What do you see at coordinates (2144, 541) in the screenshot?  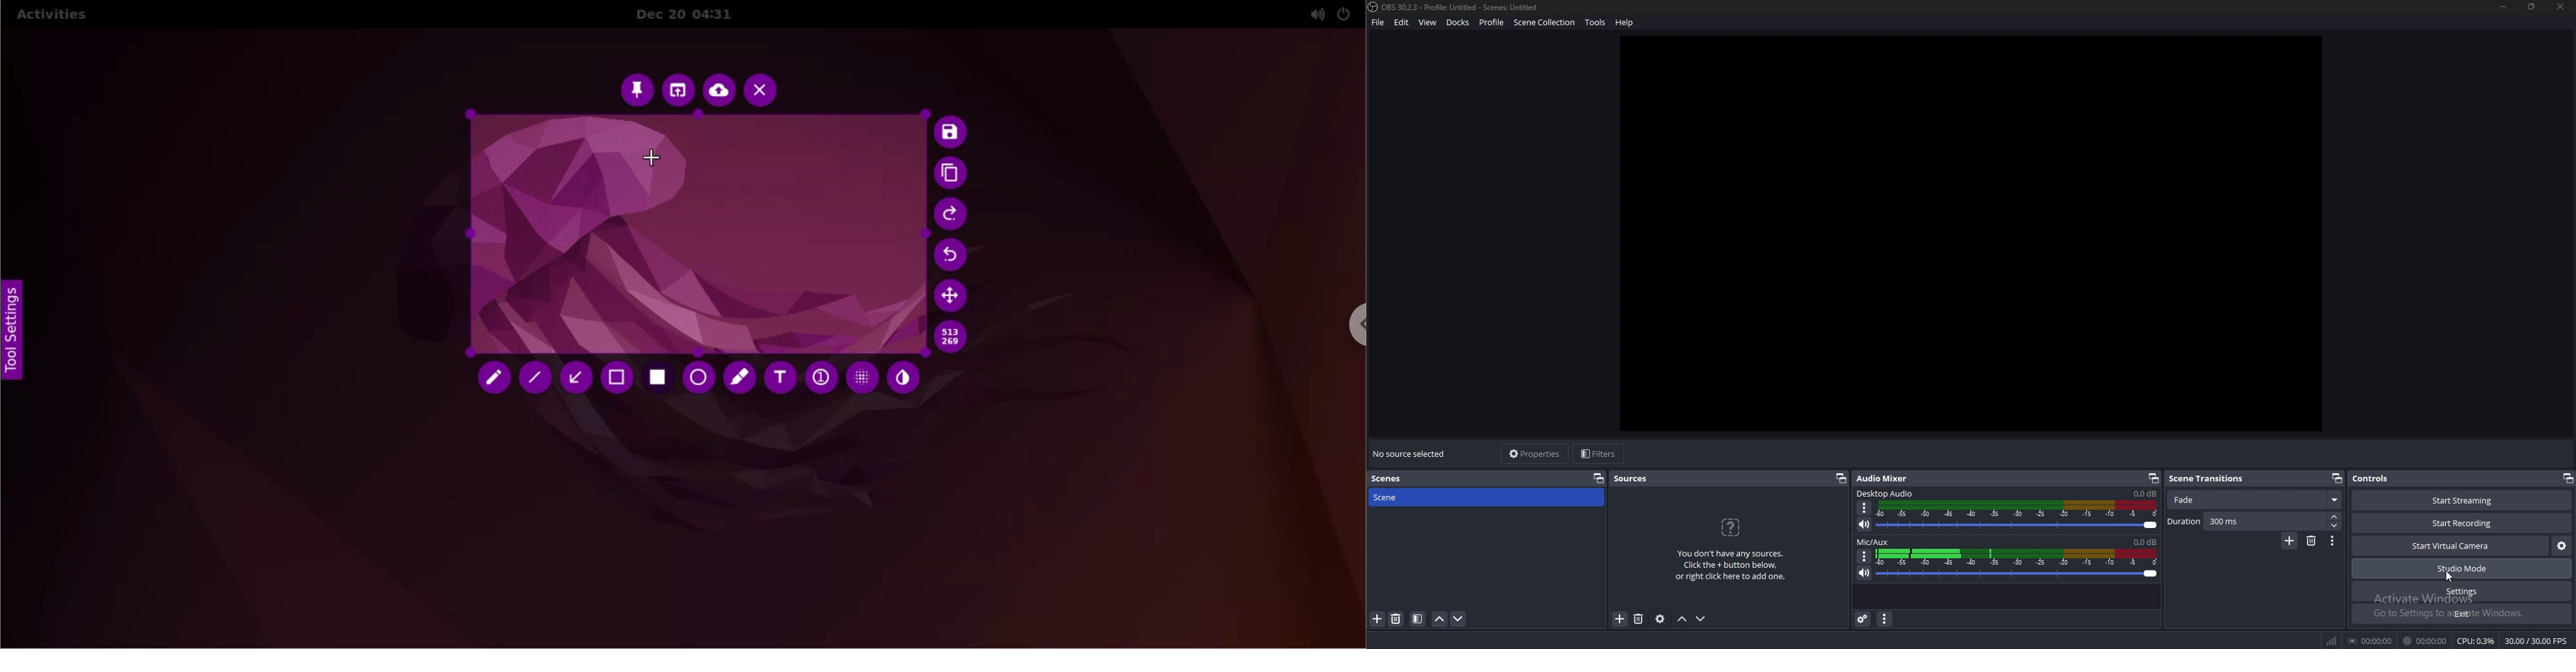 I see `mic/aux sound` at bounding box center [2144, 541].